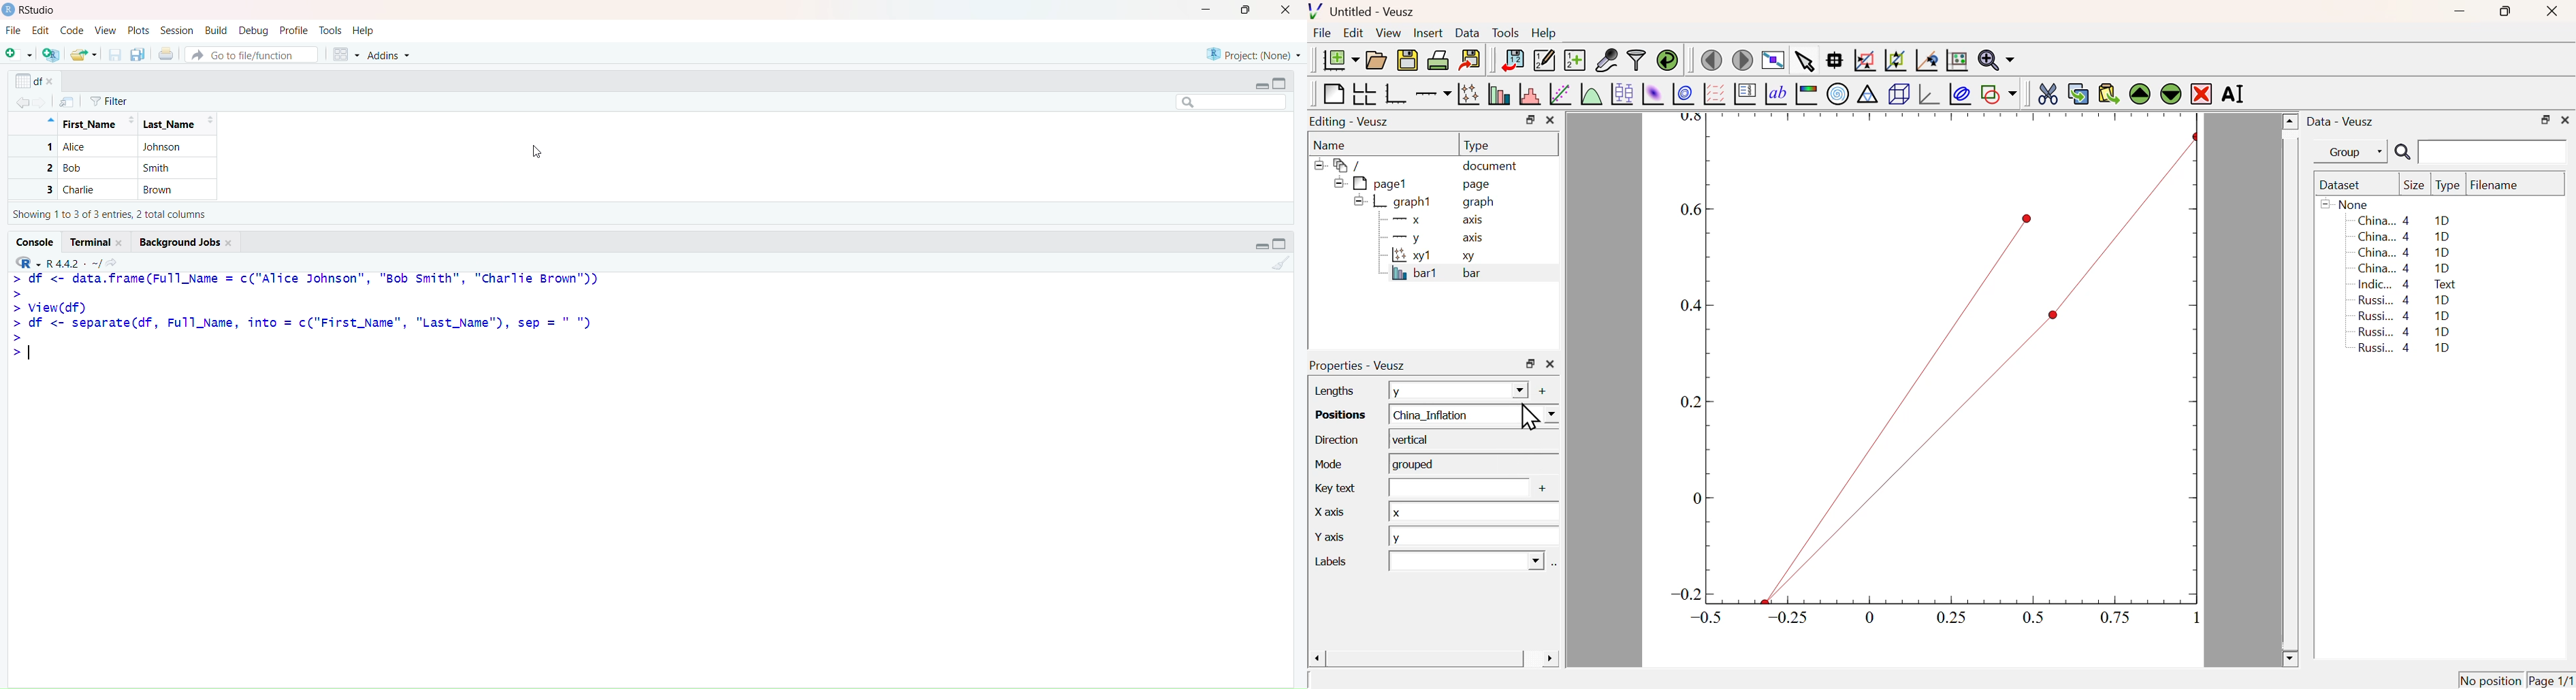 Image resolution: width=2576 pixels, height=700 pixels. What do you see at coordinates (1430, 256) in the screenshot?
I see `xy1 xy` at bounding box center [1430, 256].